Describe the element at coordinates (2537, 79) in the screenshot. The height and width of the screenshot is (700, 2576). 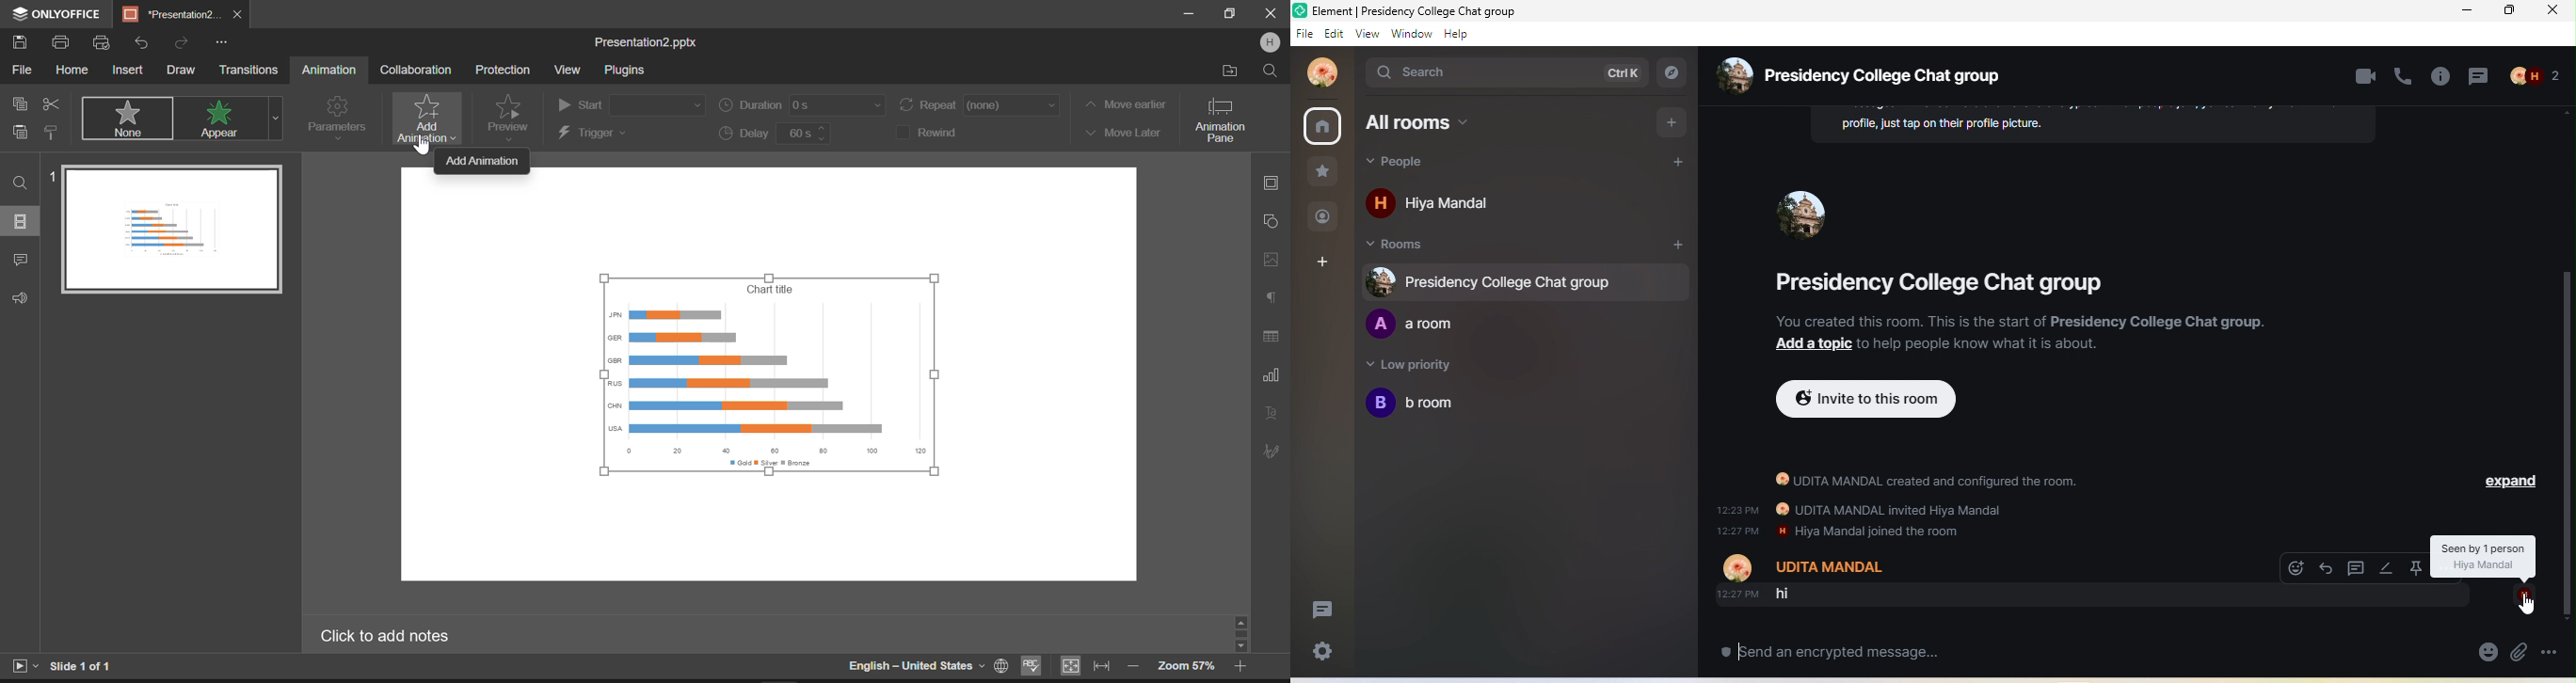
I see `people` at that location.